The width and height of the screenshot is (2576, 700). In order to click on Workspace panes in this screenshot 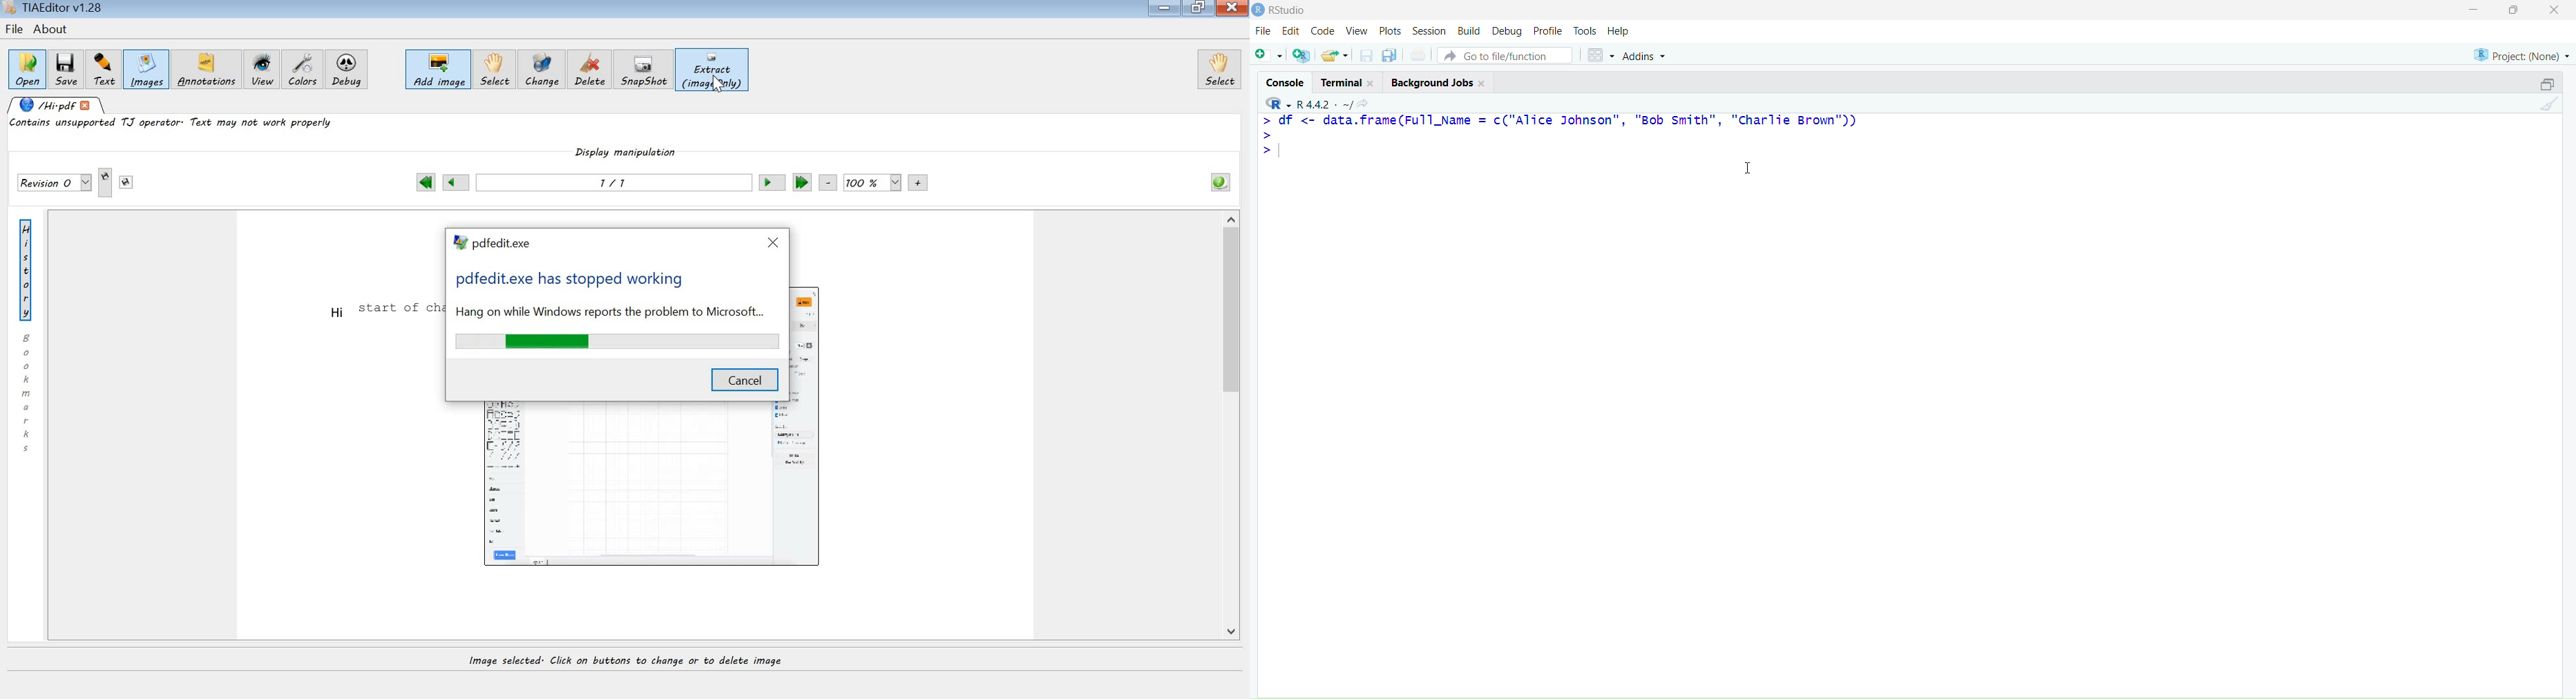, I will do `click(1601, 55)`.